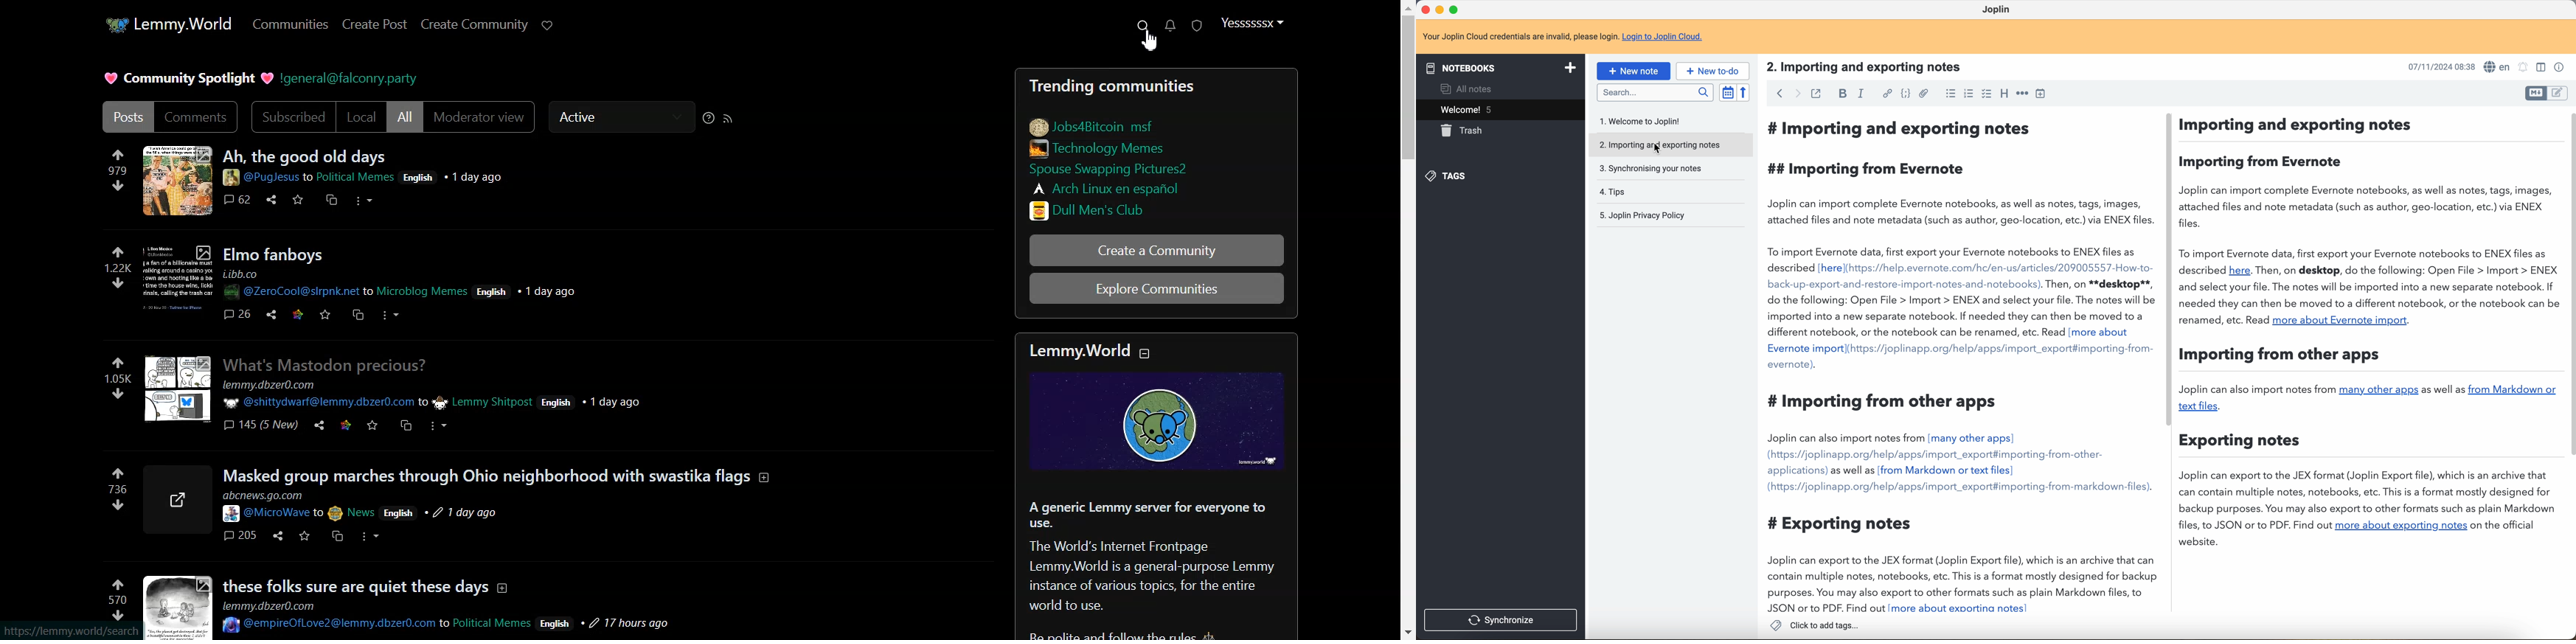 The height and width of the screenshot is (644, 2576). Describe the element at coordinates (1813, 625) in the screenshot. I see `click to add tags` at that location.